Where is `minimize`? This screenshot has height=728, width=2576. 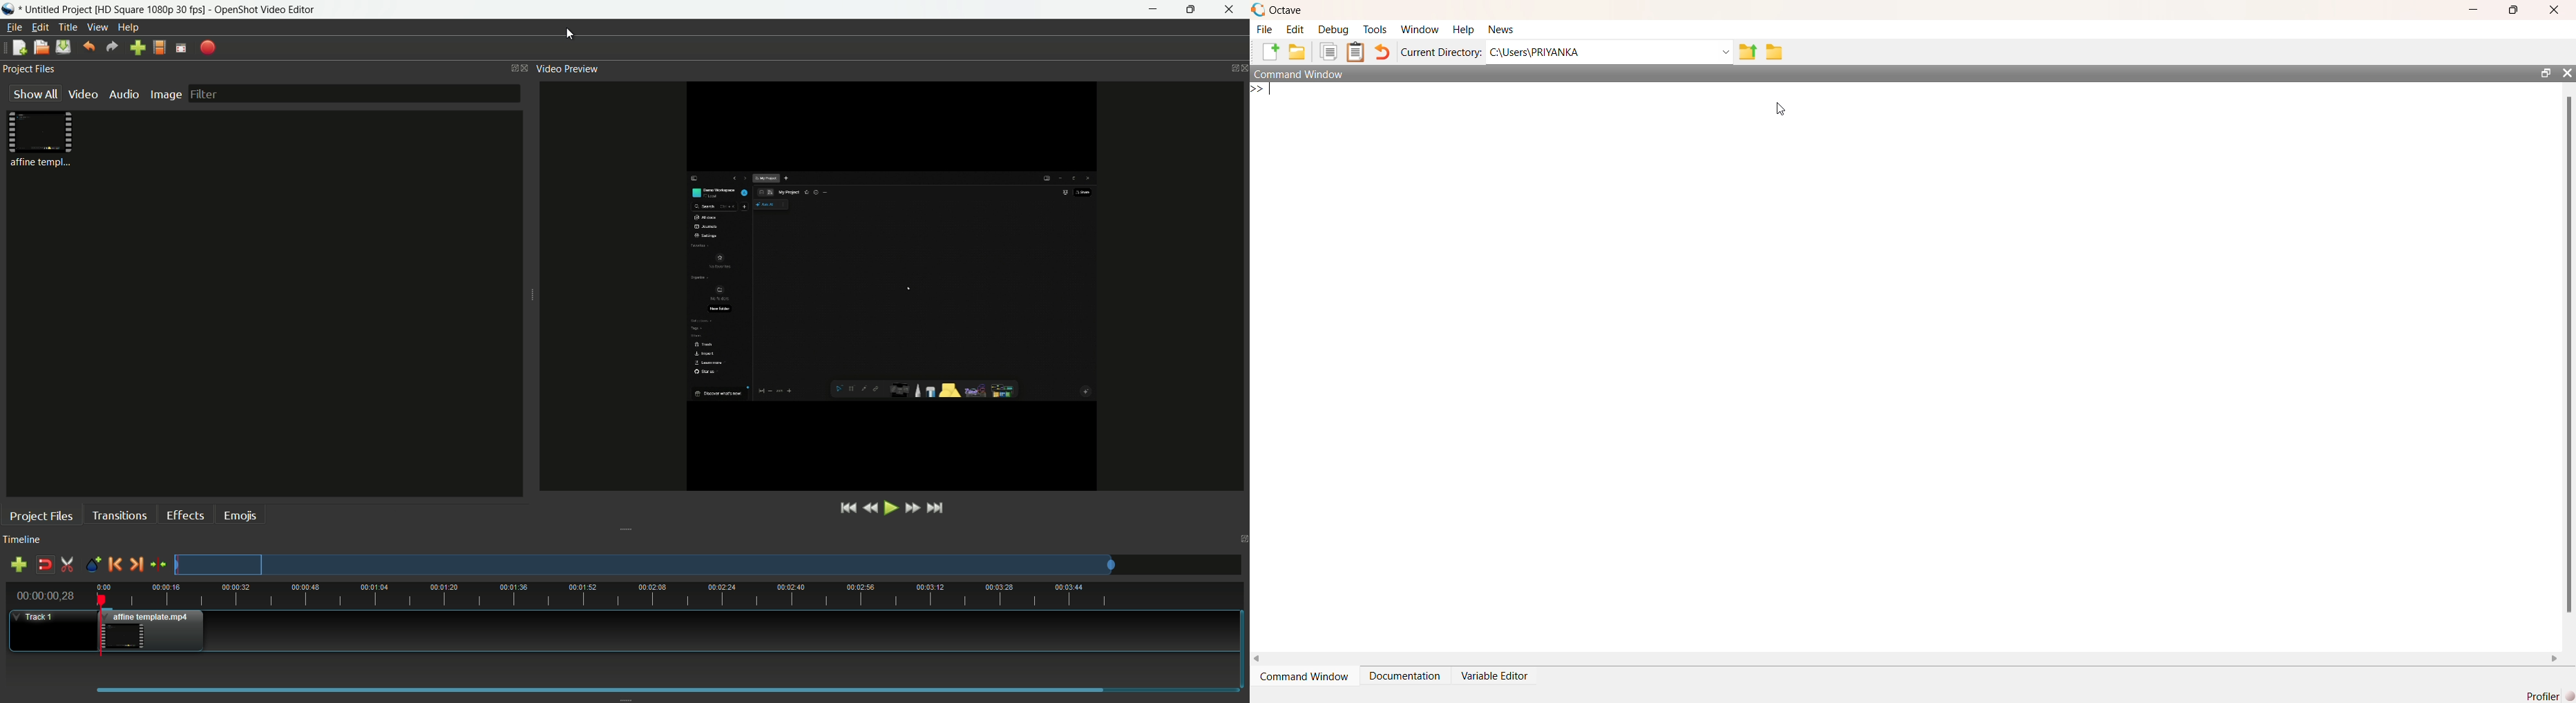
minimize is located at coordinates (2474, 9).